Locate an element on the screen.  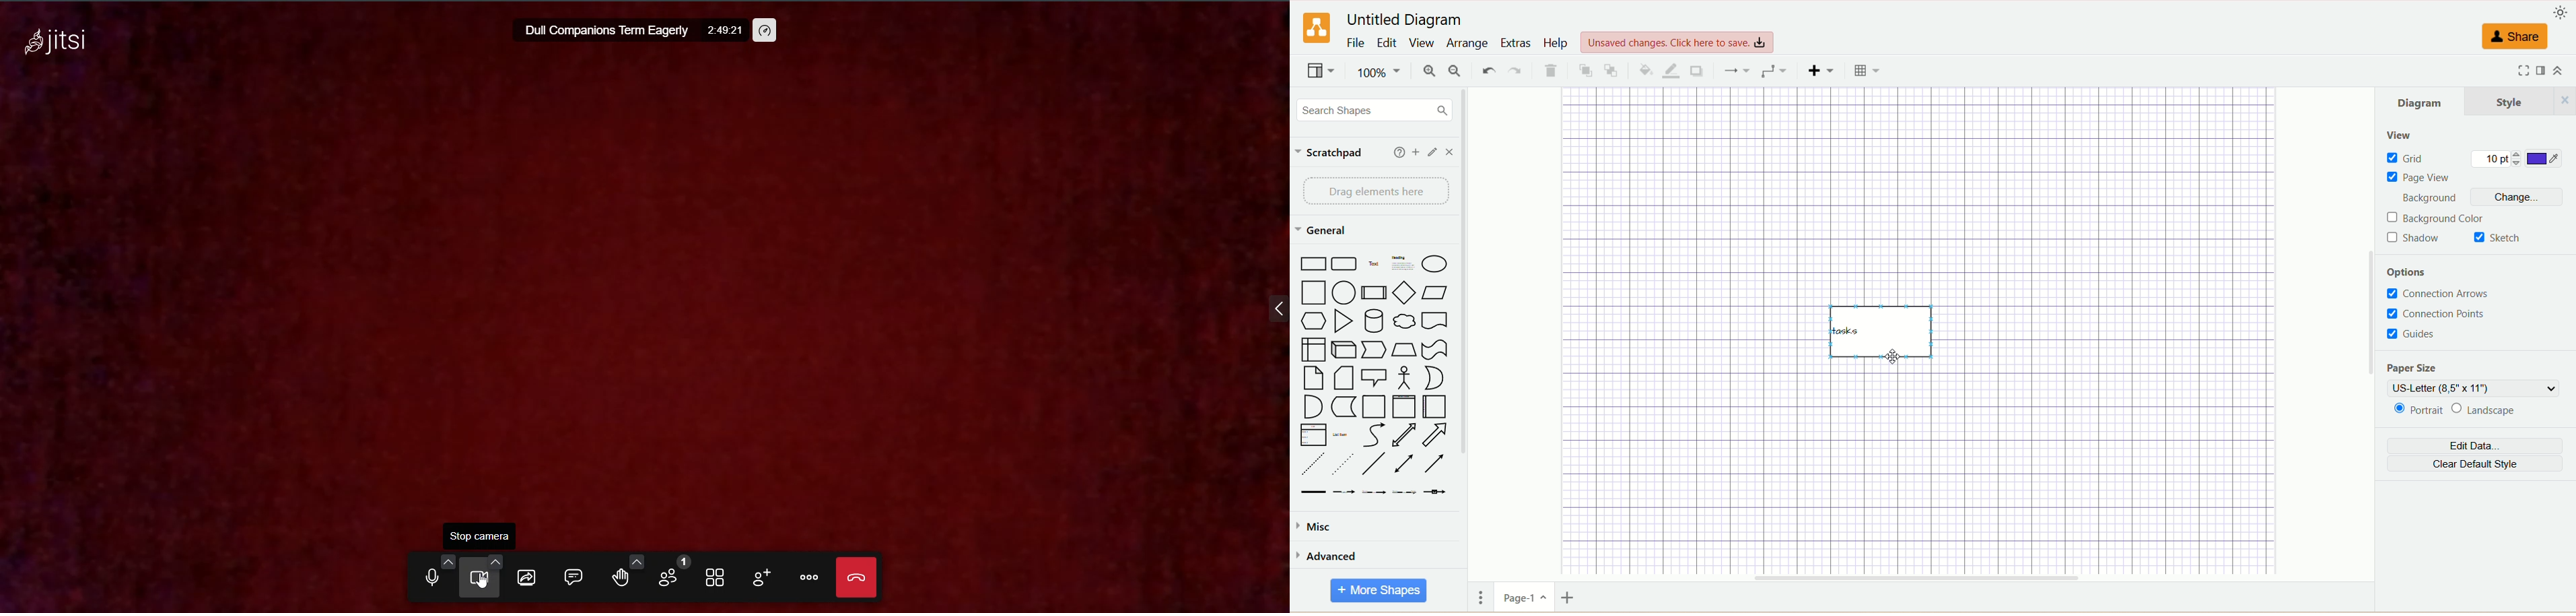
Circle is located at coordinates (1345, 293).